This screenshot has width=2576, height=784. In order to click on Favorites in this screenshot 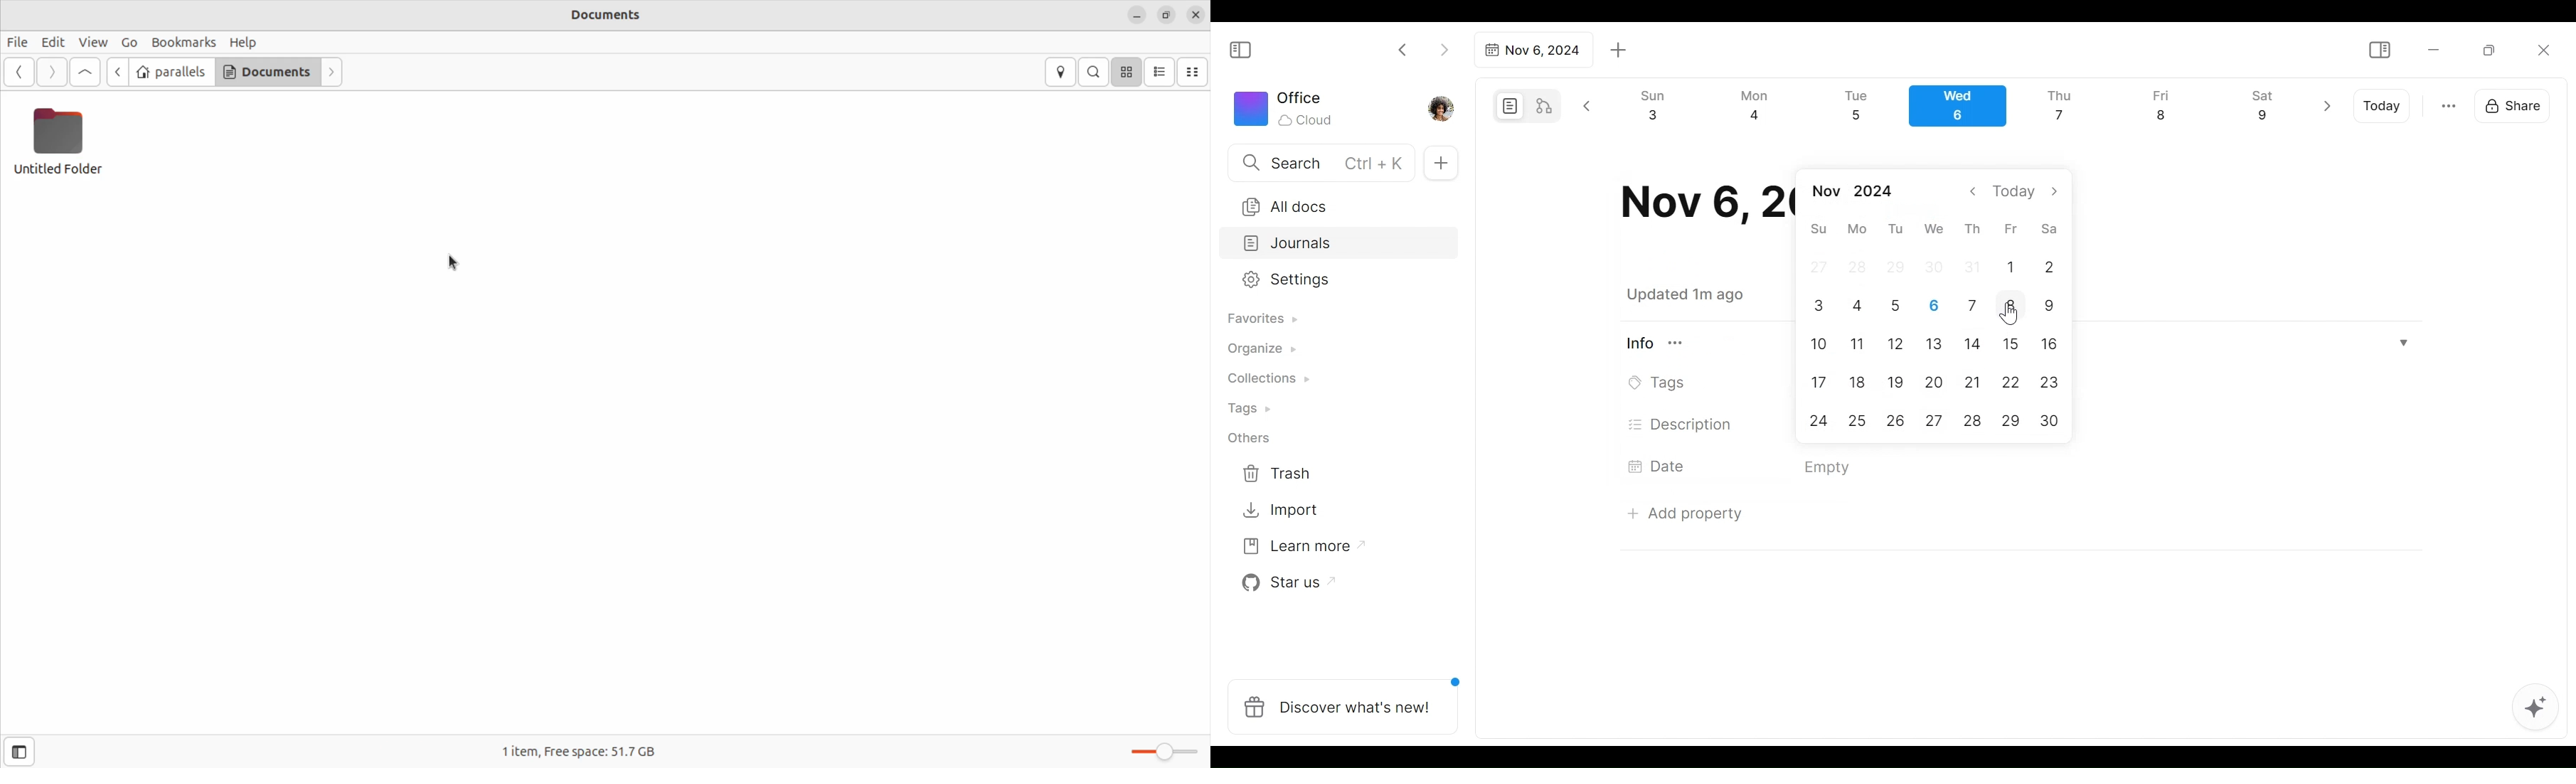, I will do `click(1261, 319)`.